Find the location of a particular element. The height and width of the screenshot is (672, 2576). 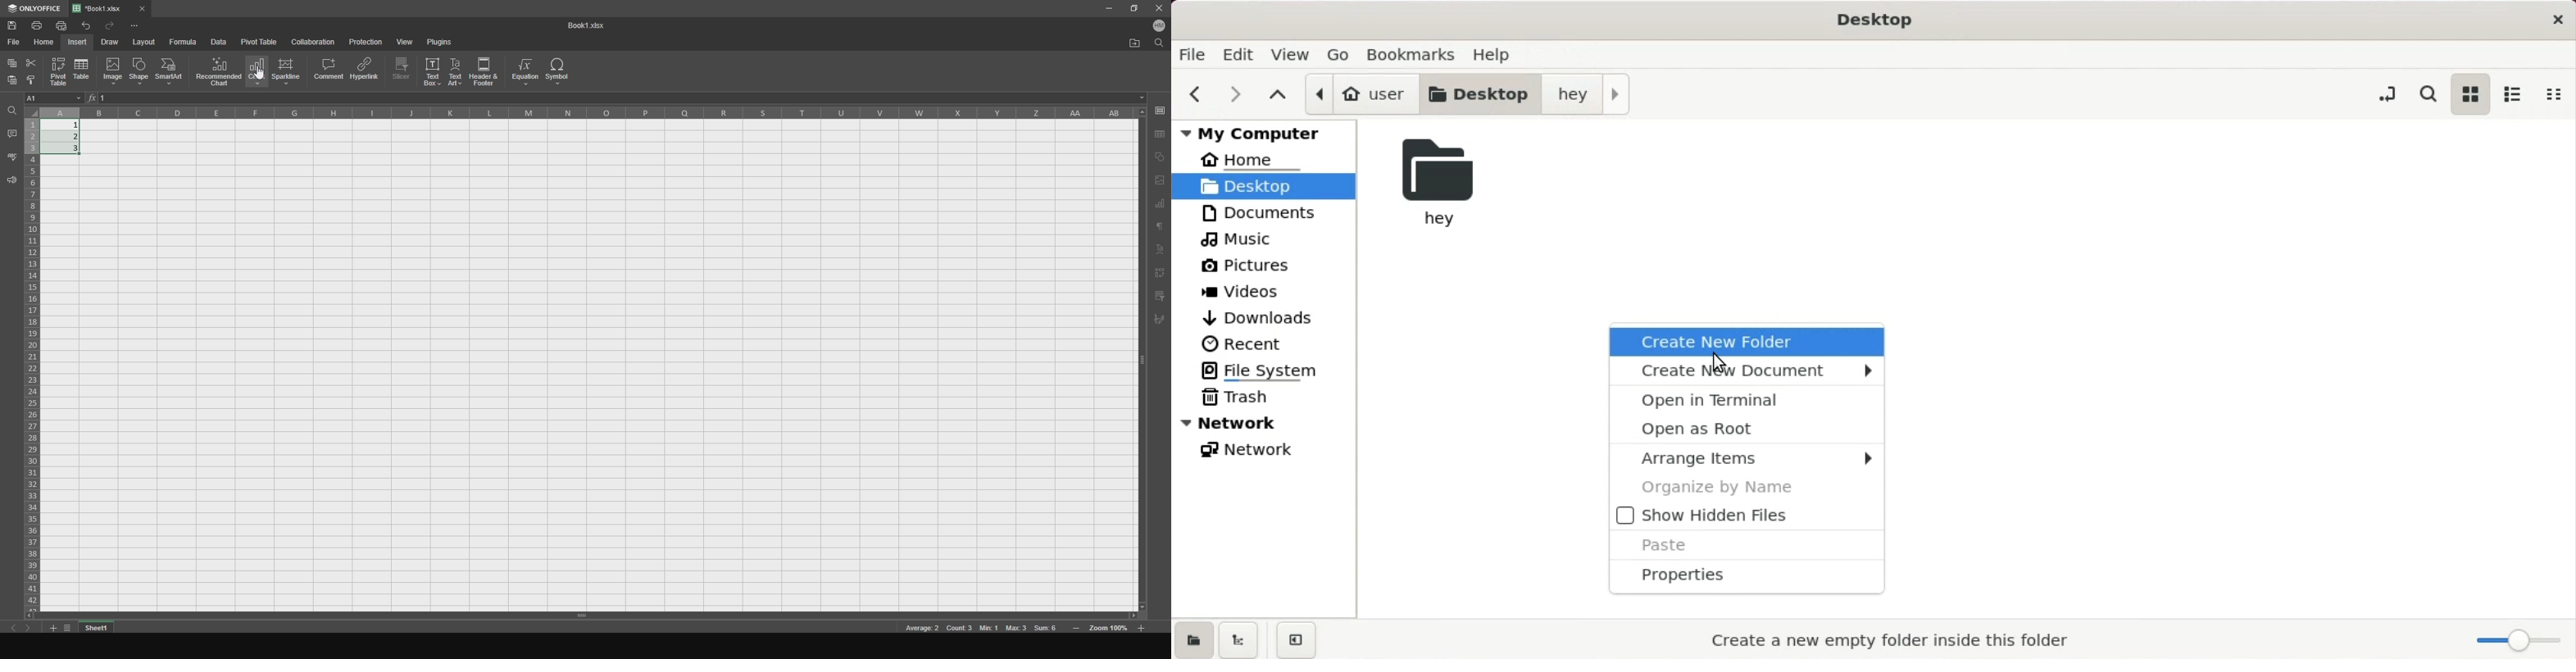

shape is located at coordinates (139, 73).